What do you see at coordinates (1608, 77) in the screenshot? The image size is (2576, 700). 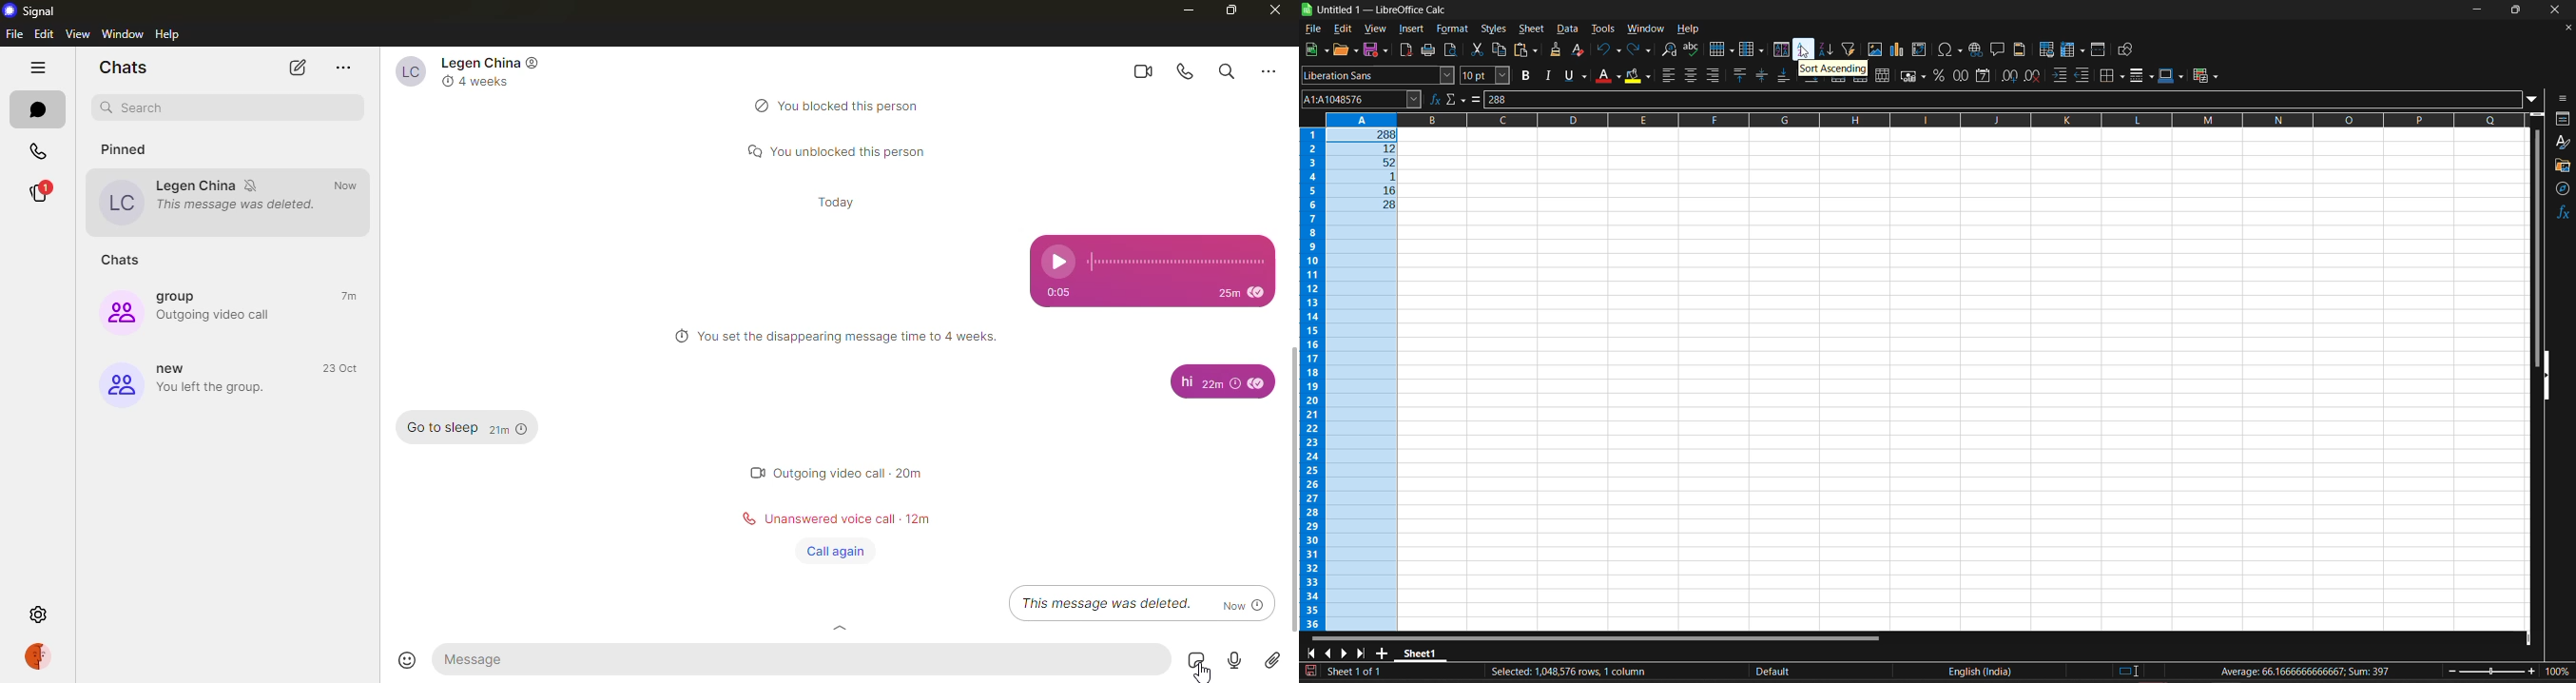 I see `font color` at bounding box center [1608, 77].